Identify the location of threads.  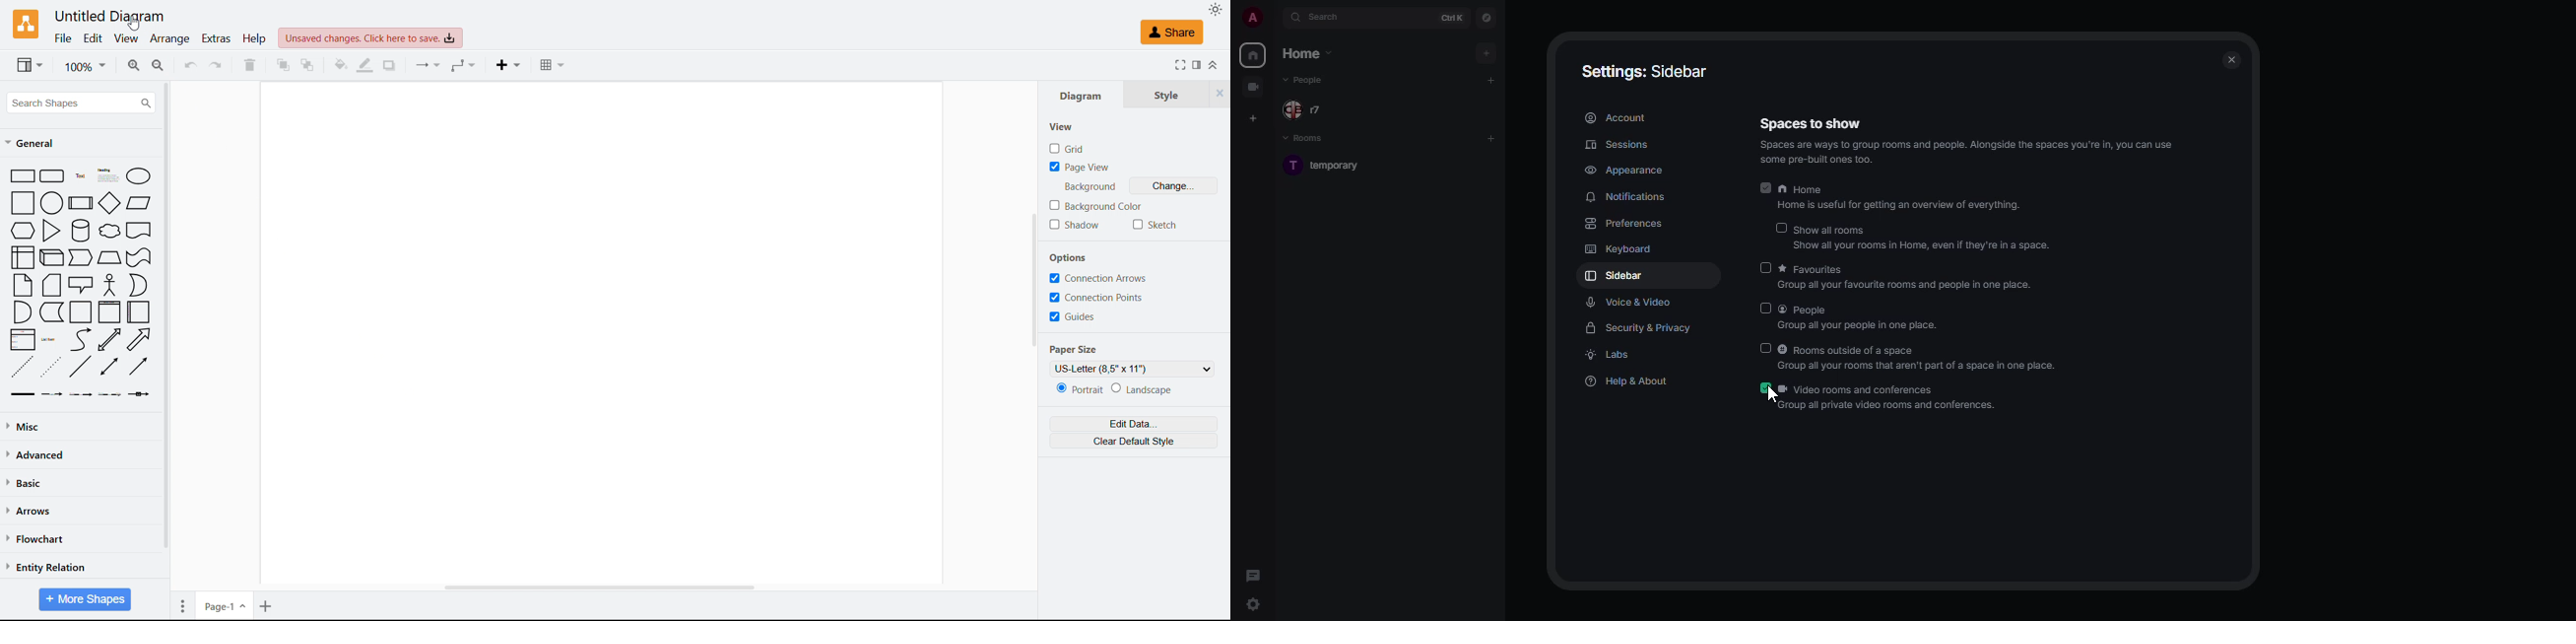
(1252, 575).